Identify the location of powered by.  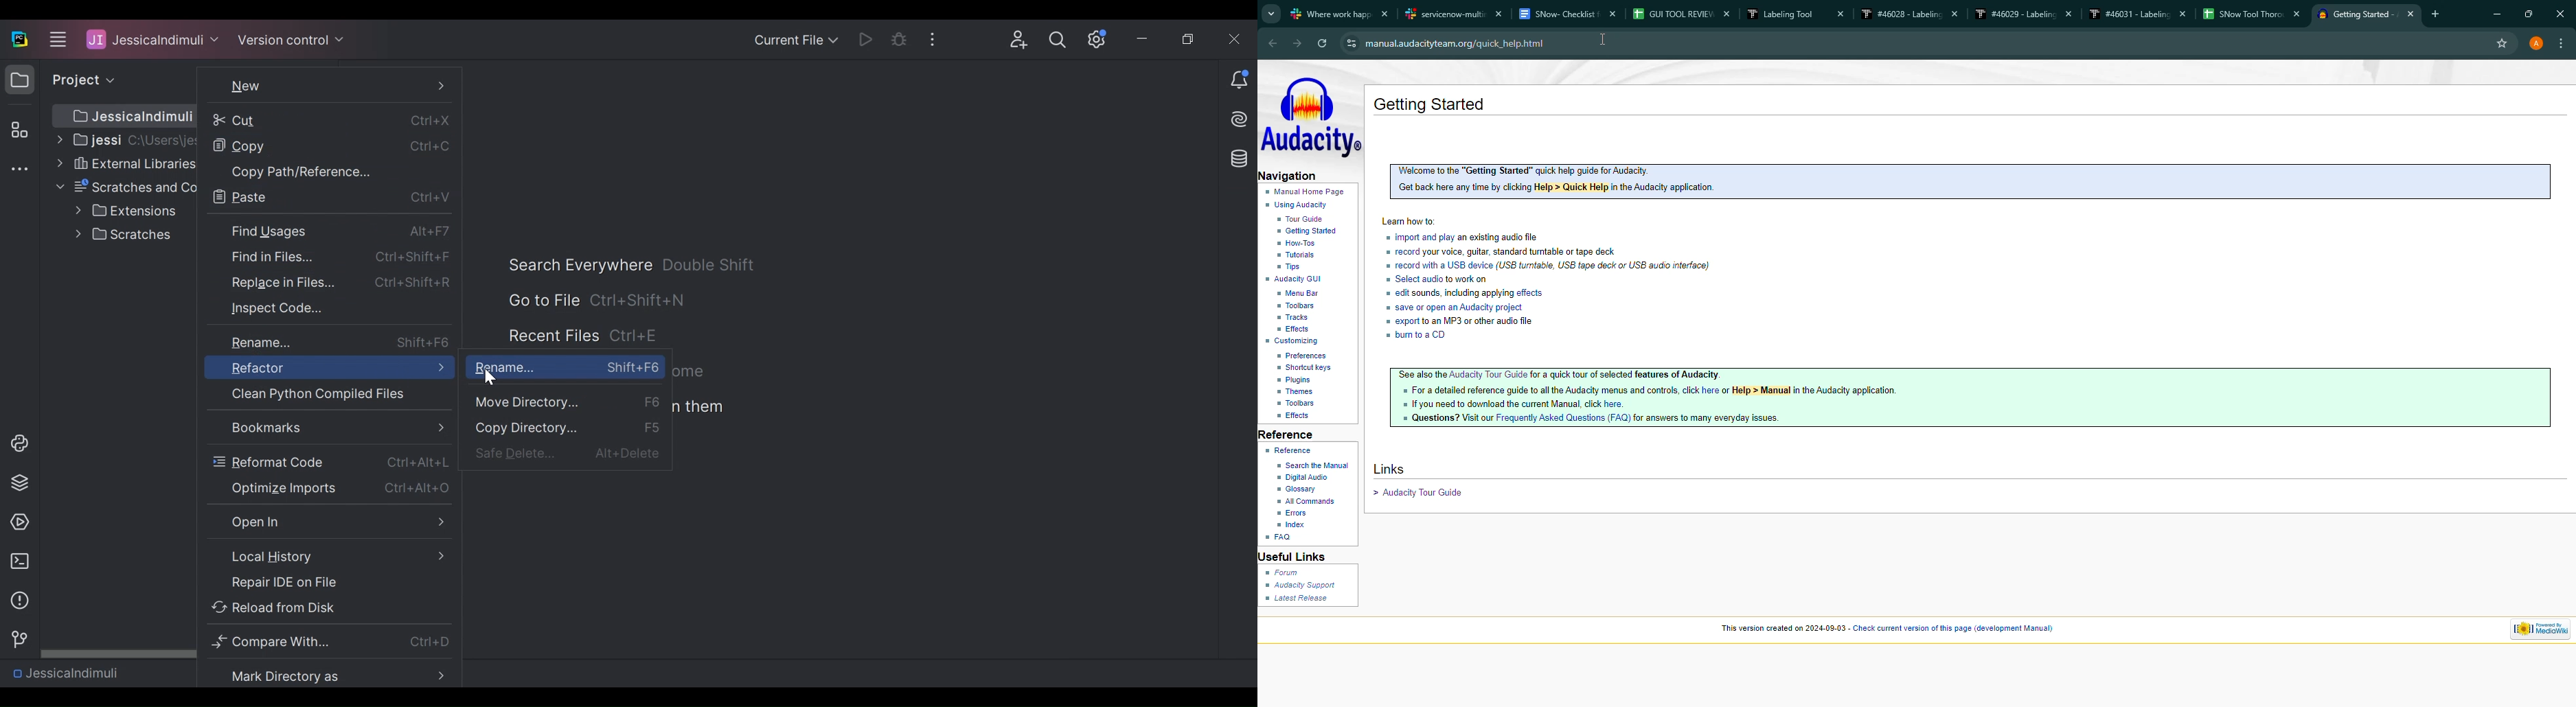
(2541, 629).